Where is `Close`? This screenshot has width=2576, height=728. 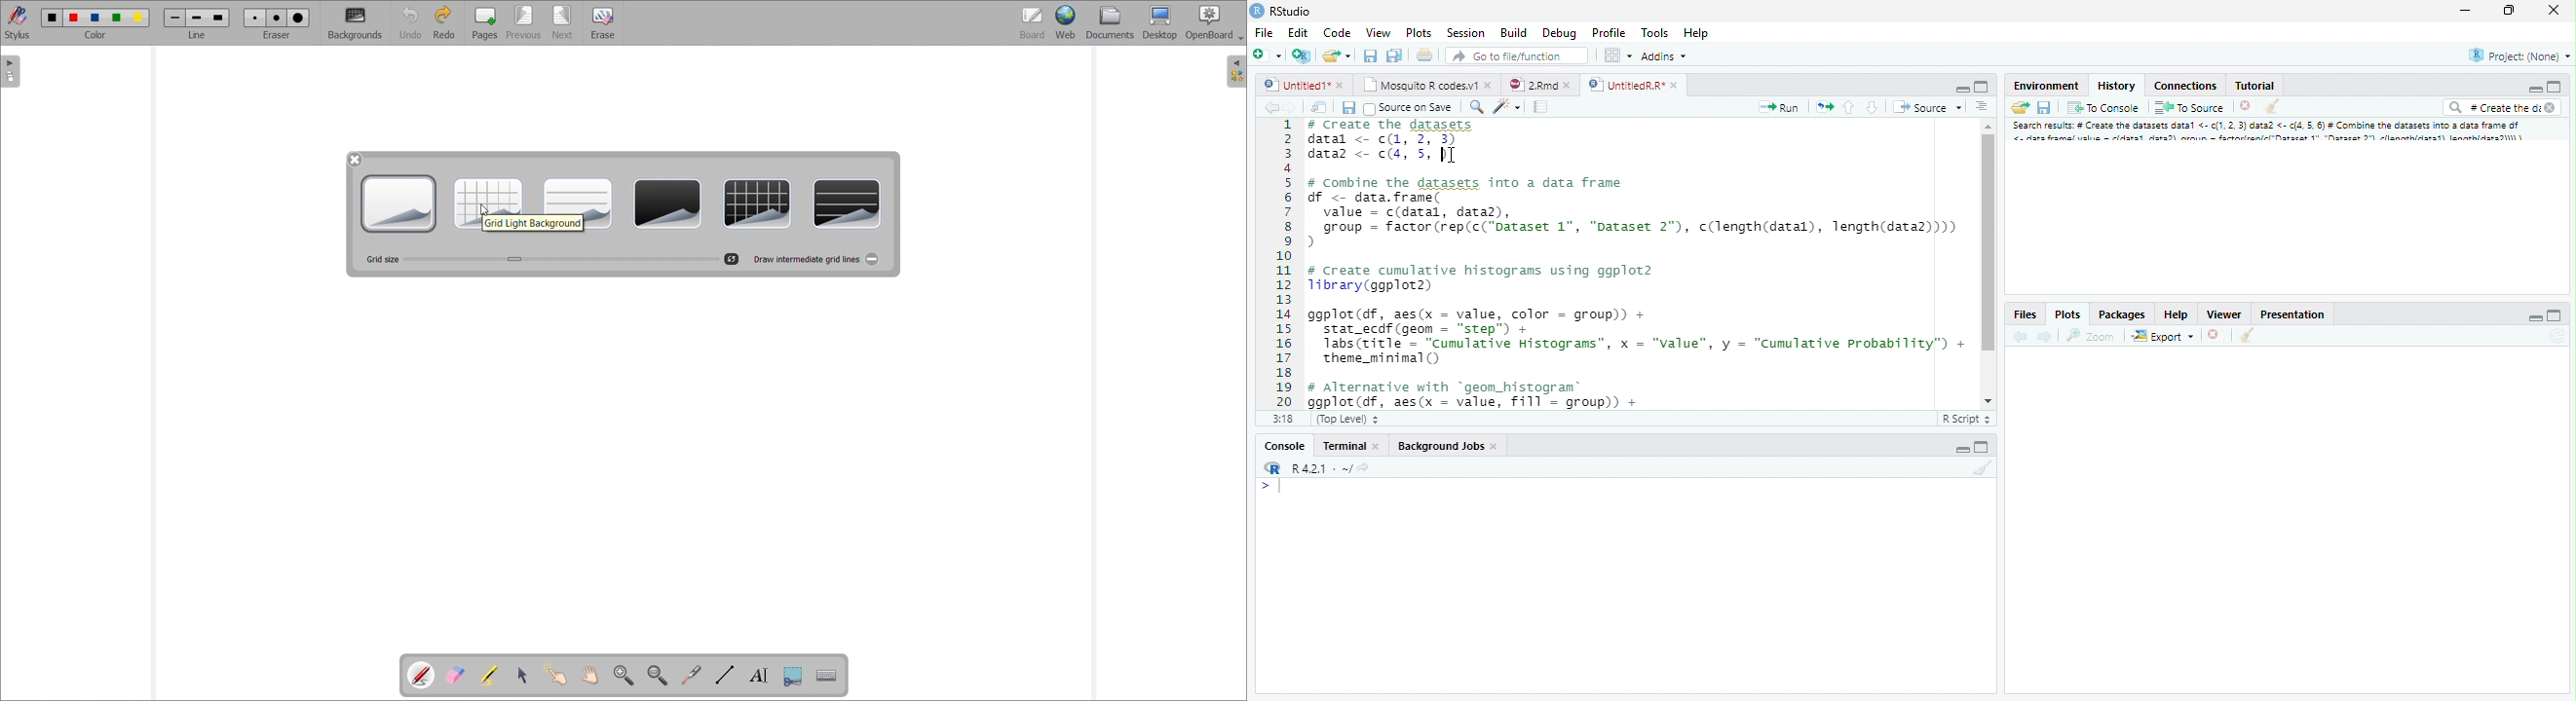 Close is located at coordinates (2552, 10).